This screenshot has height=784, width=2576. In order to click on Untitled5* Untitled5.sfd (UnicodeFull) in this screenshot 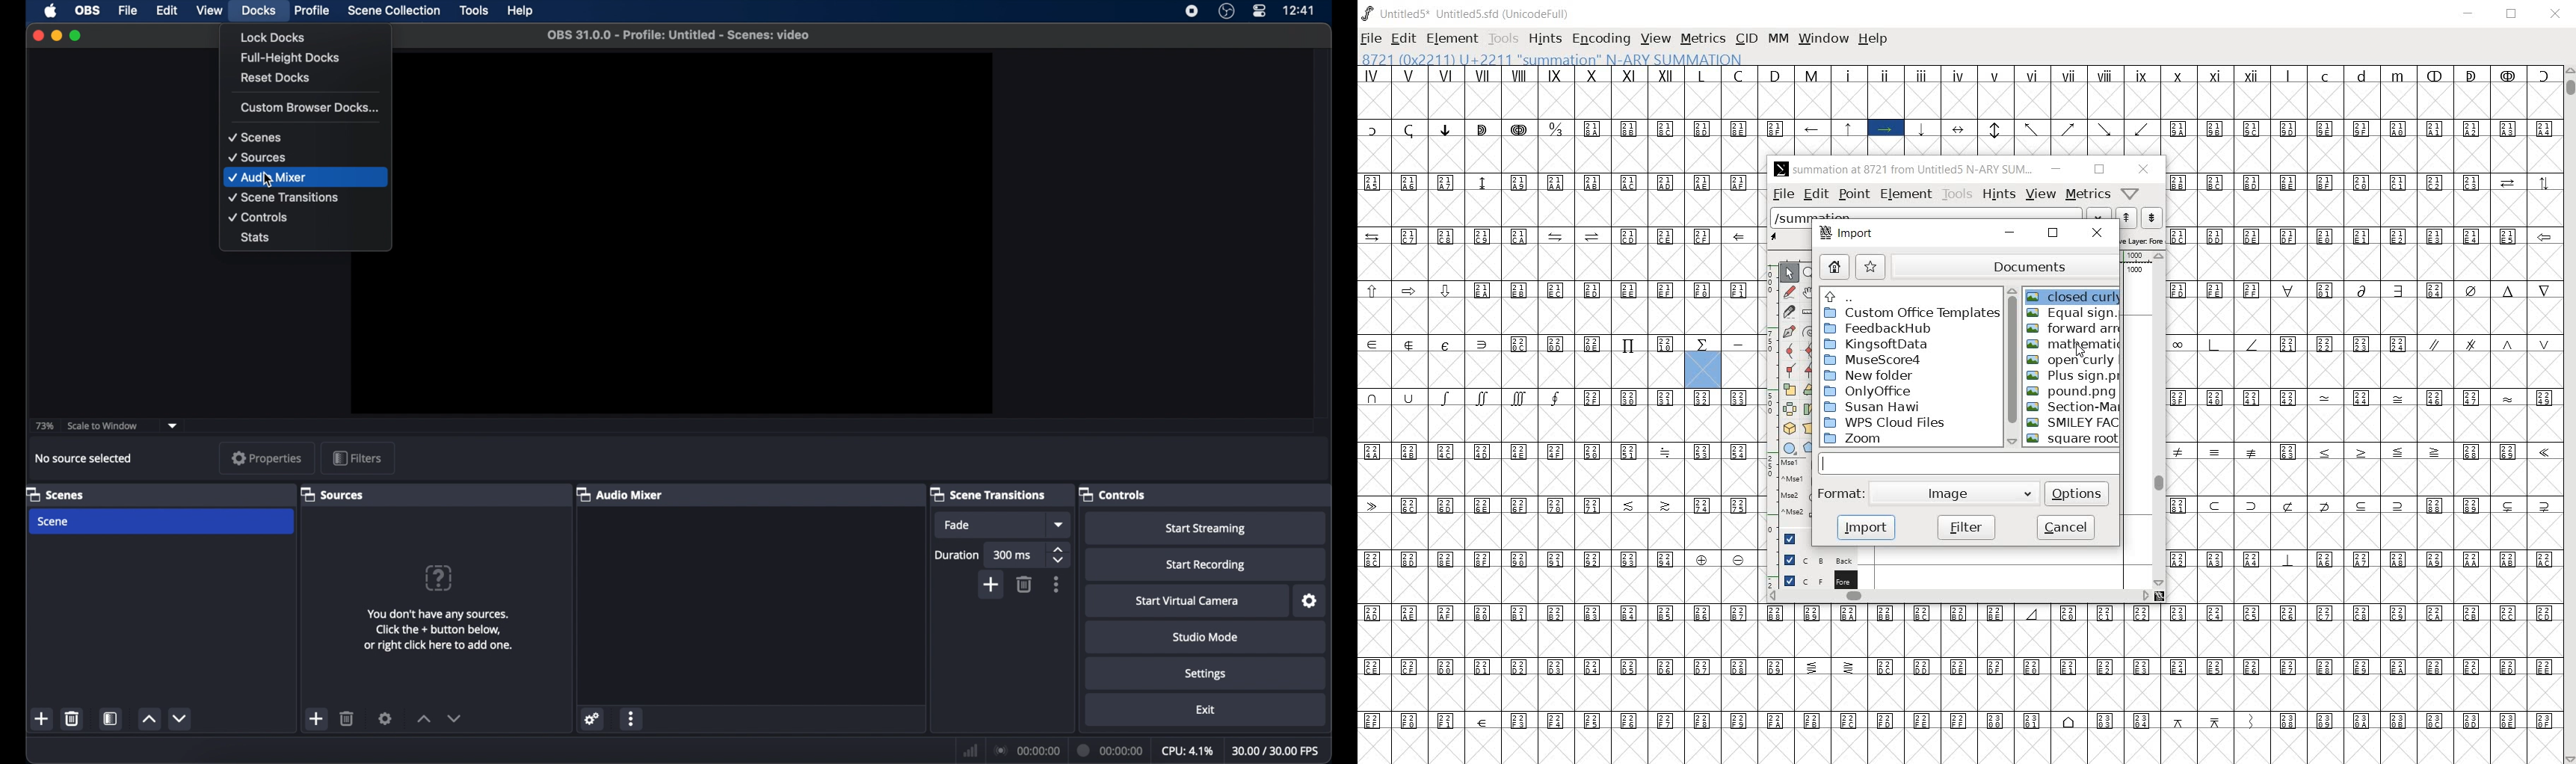, I will do `click(1469, 13)`.